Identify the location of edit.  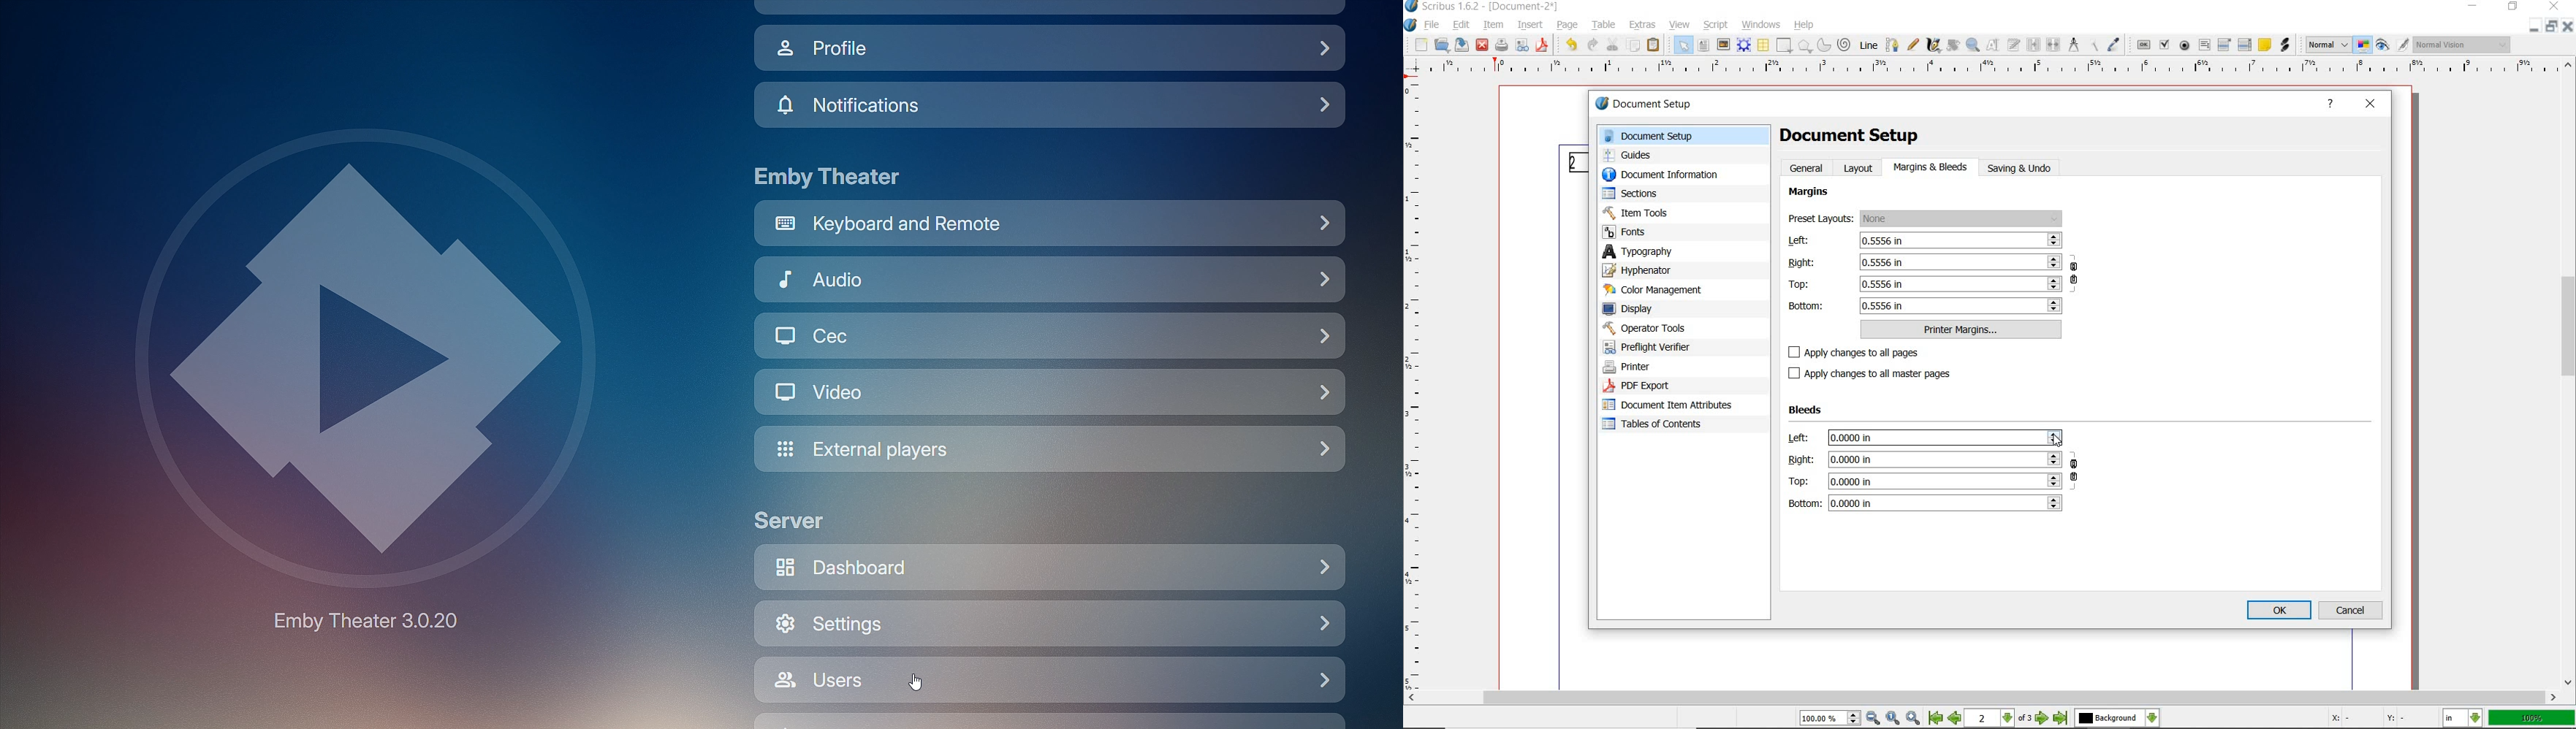
(1460, 24).